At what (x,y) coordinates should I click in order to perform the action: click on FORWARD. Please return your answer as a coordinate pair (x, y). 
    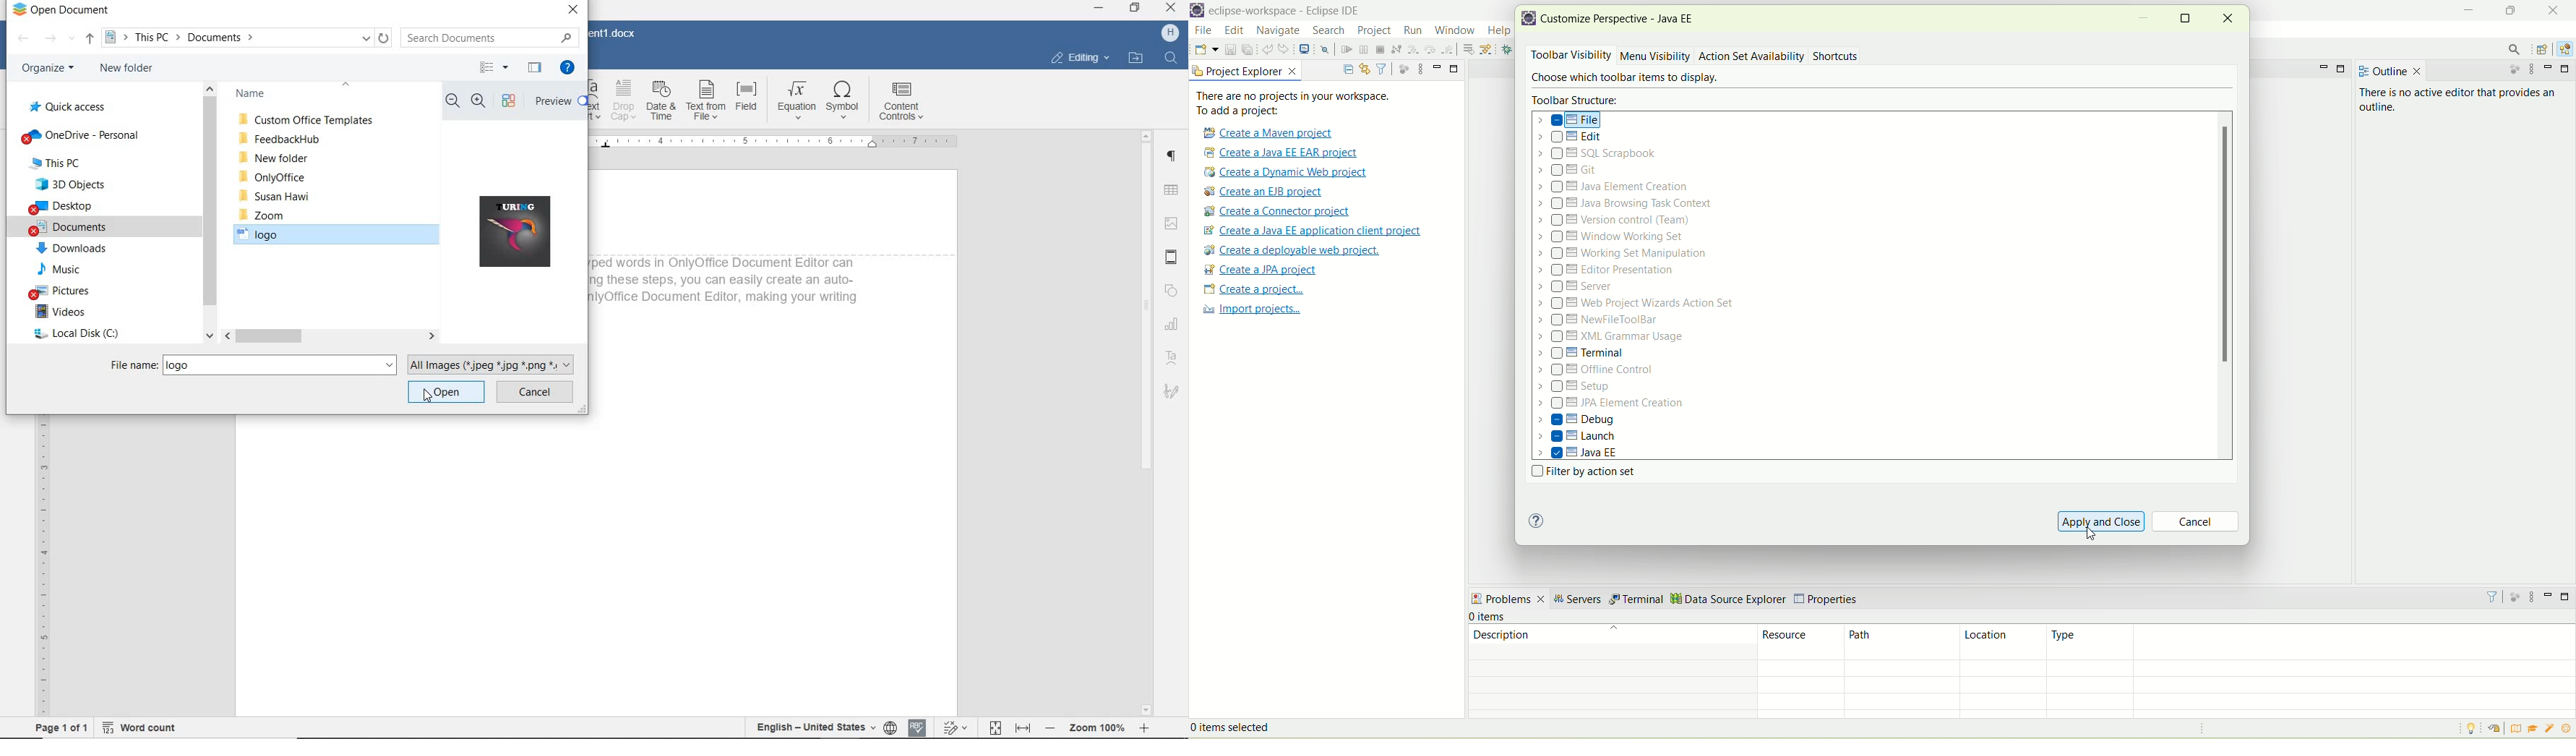
    Looking at the image, I should click on (59, 38).